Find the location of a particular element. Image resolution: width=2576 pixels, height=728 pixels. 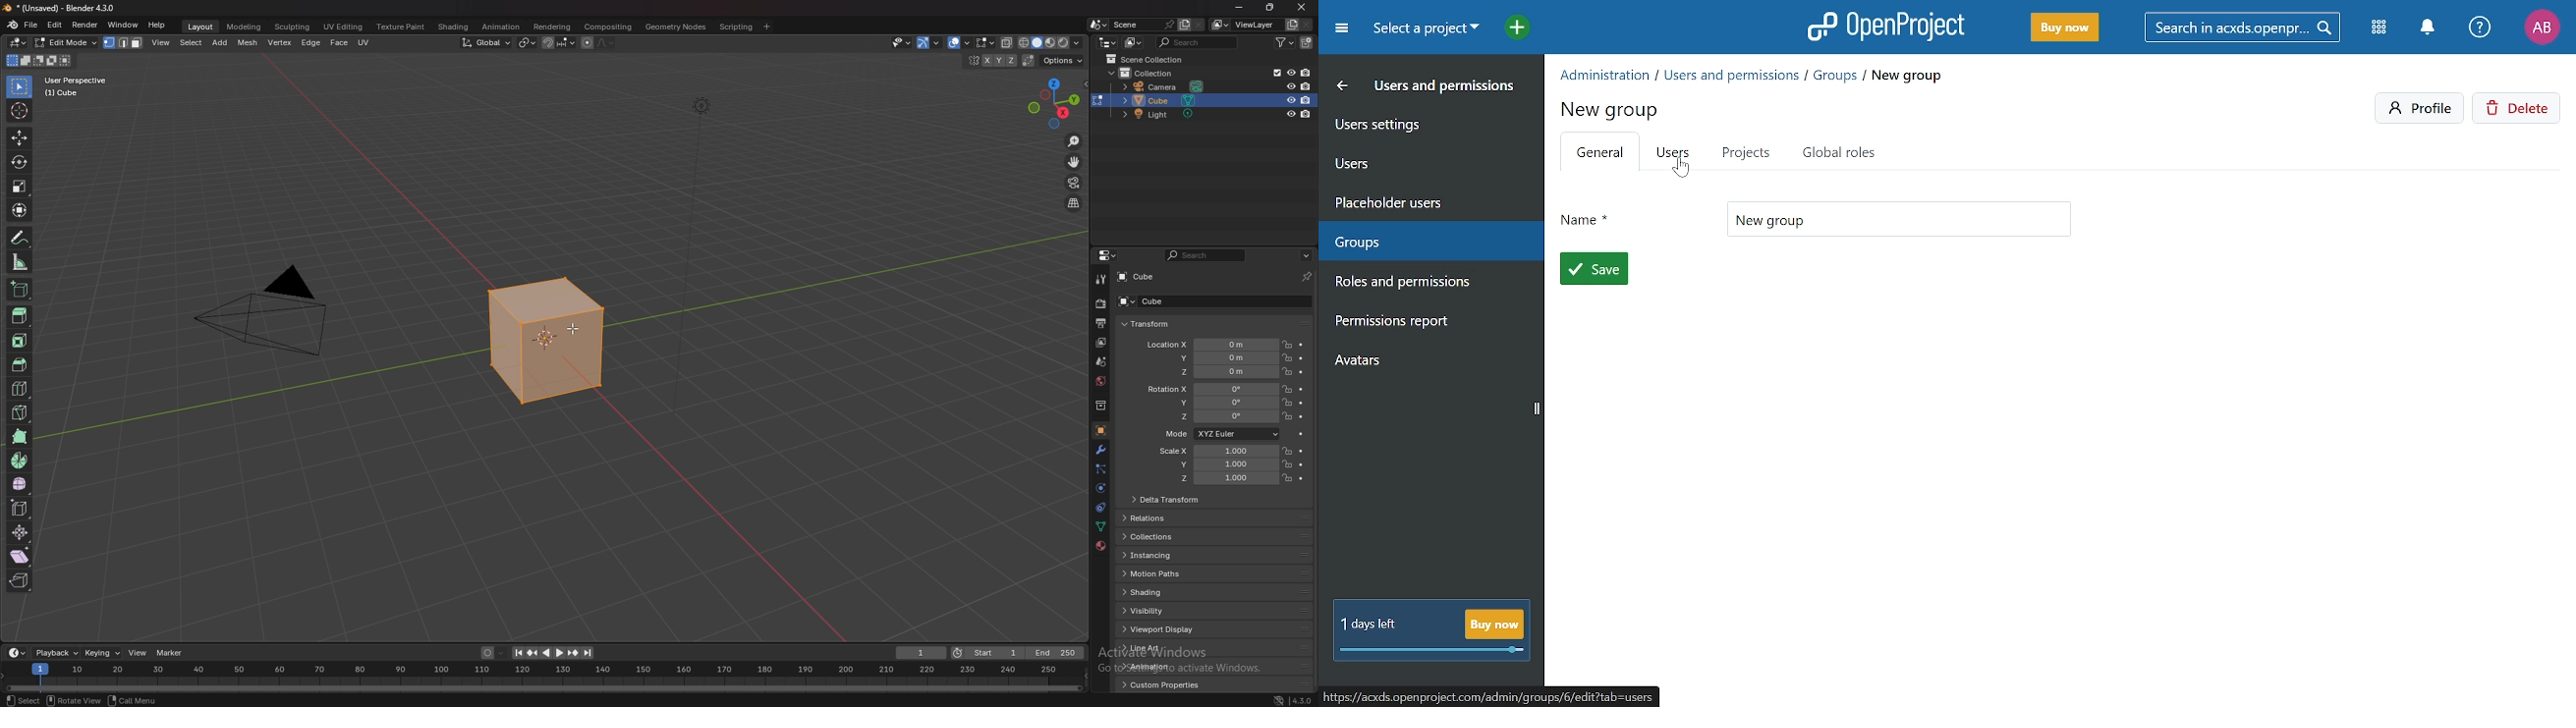

lock location is located at coordinates (1287, 416).